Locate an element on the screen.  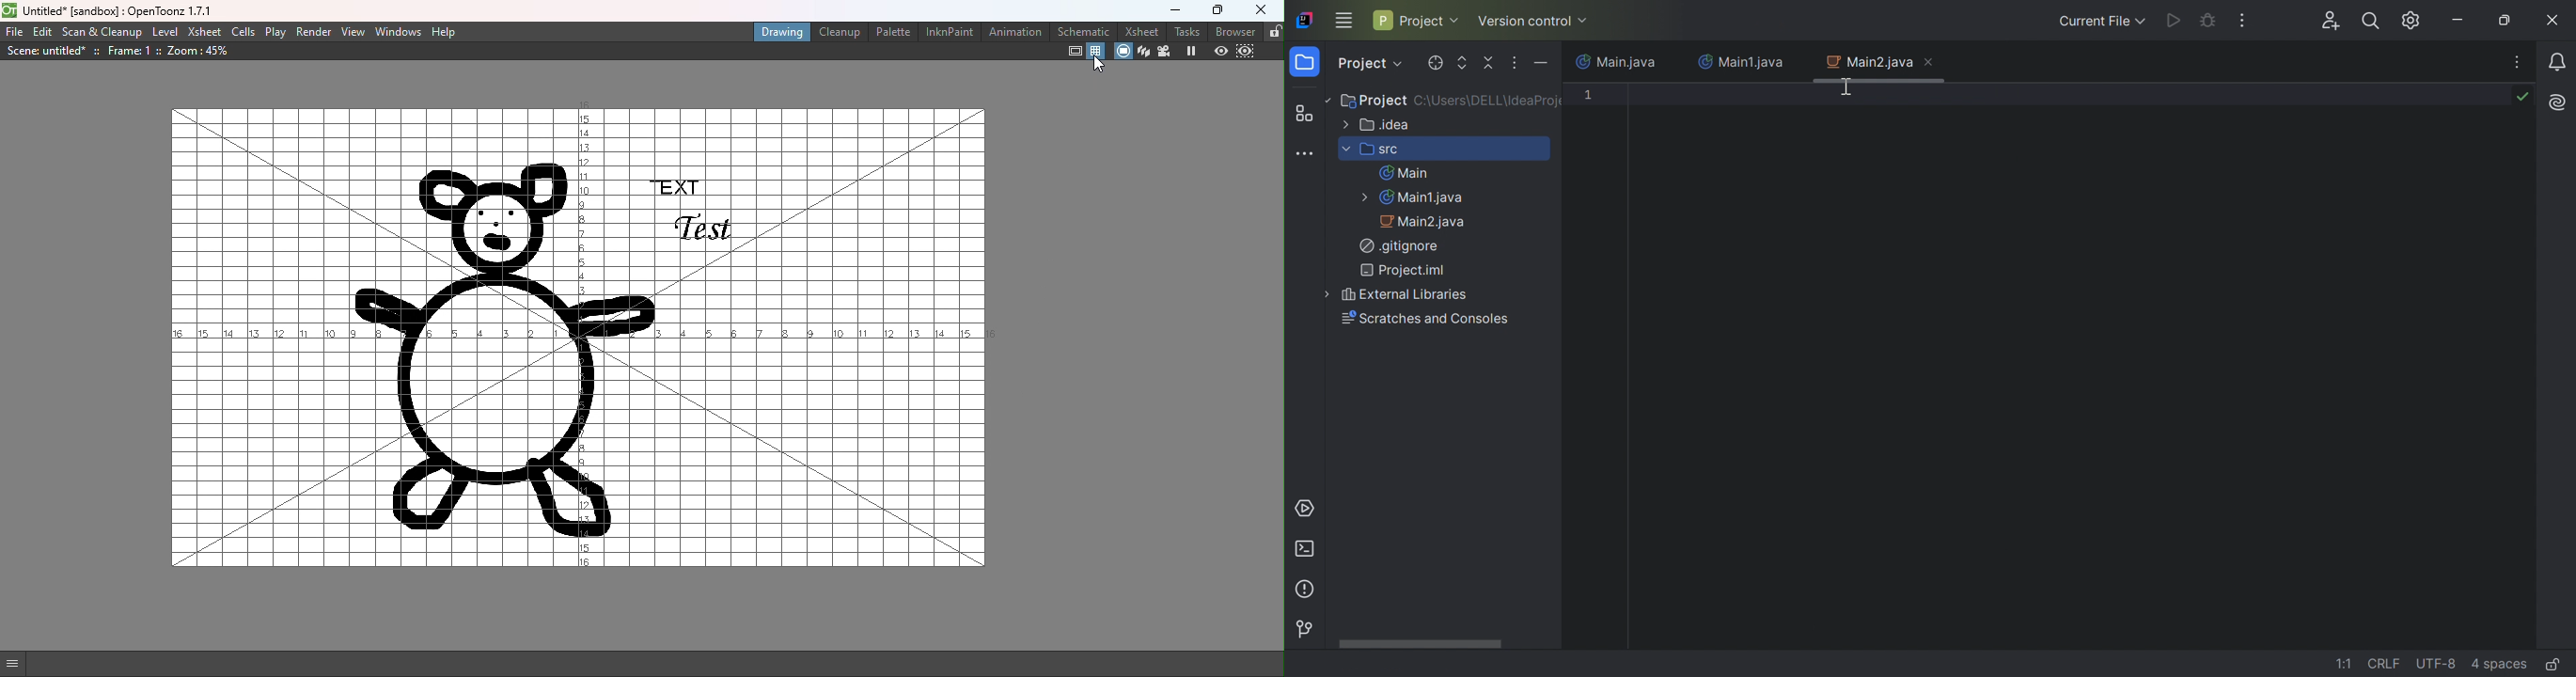
Close is located at coordinates (1260, 10).